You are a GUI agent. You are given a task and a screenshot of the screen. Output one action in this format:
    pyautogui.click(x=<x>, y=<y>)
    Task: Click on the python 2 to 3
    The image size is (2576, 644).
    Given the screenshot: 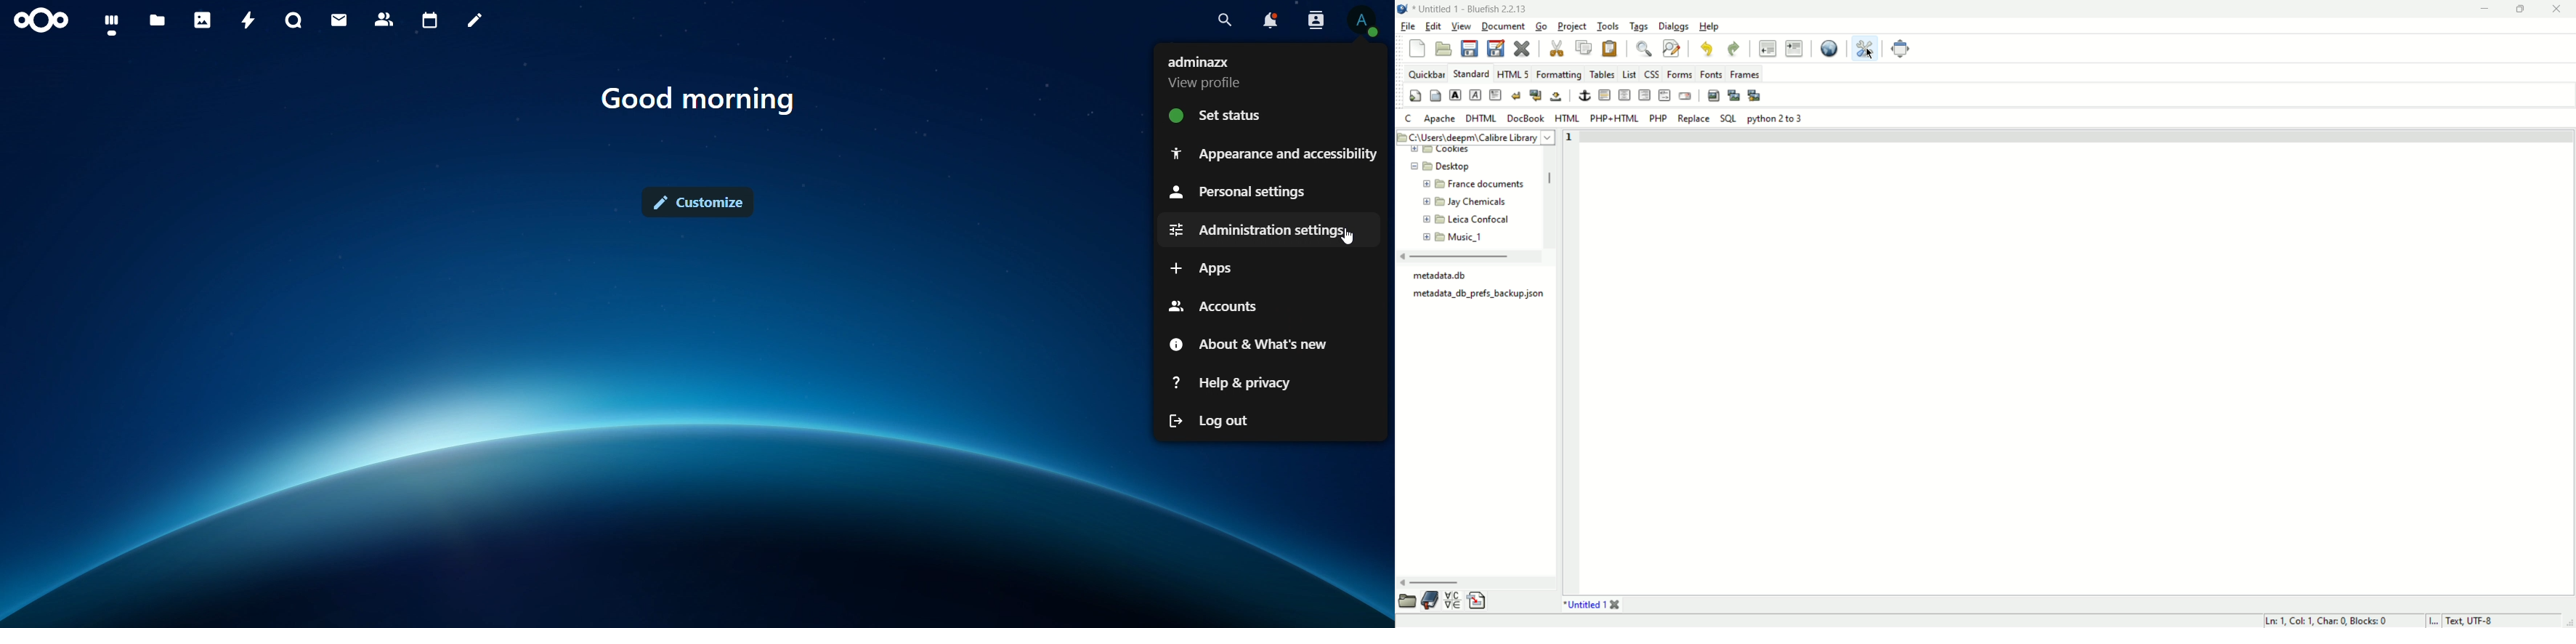 What is the action you would take?
    pyautogui.click(x=1775, y=119)
    